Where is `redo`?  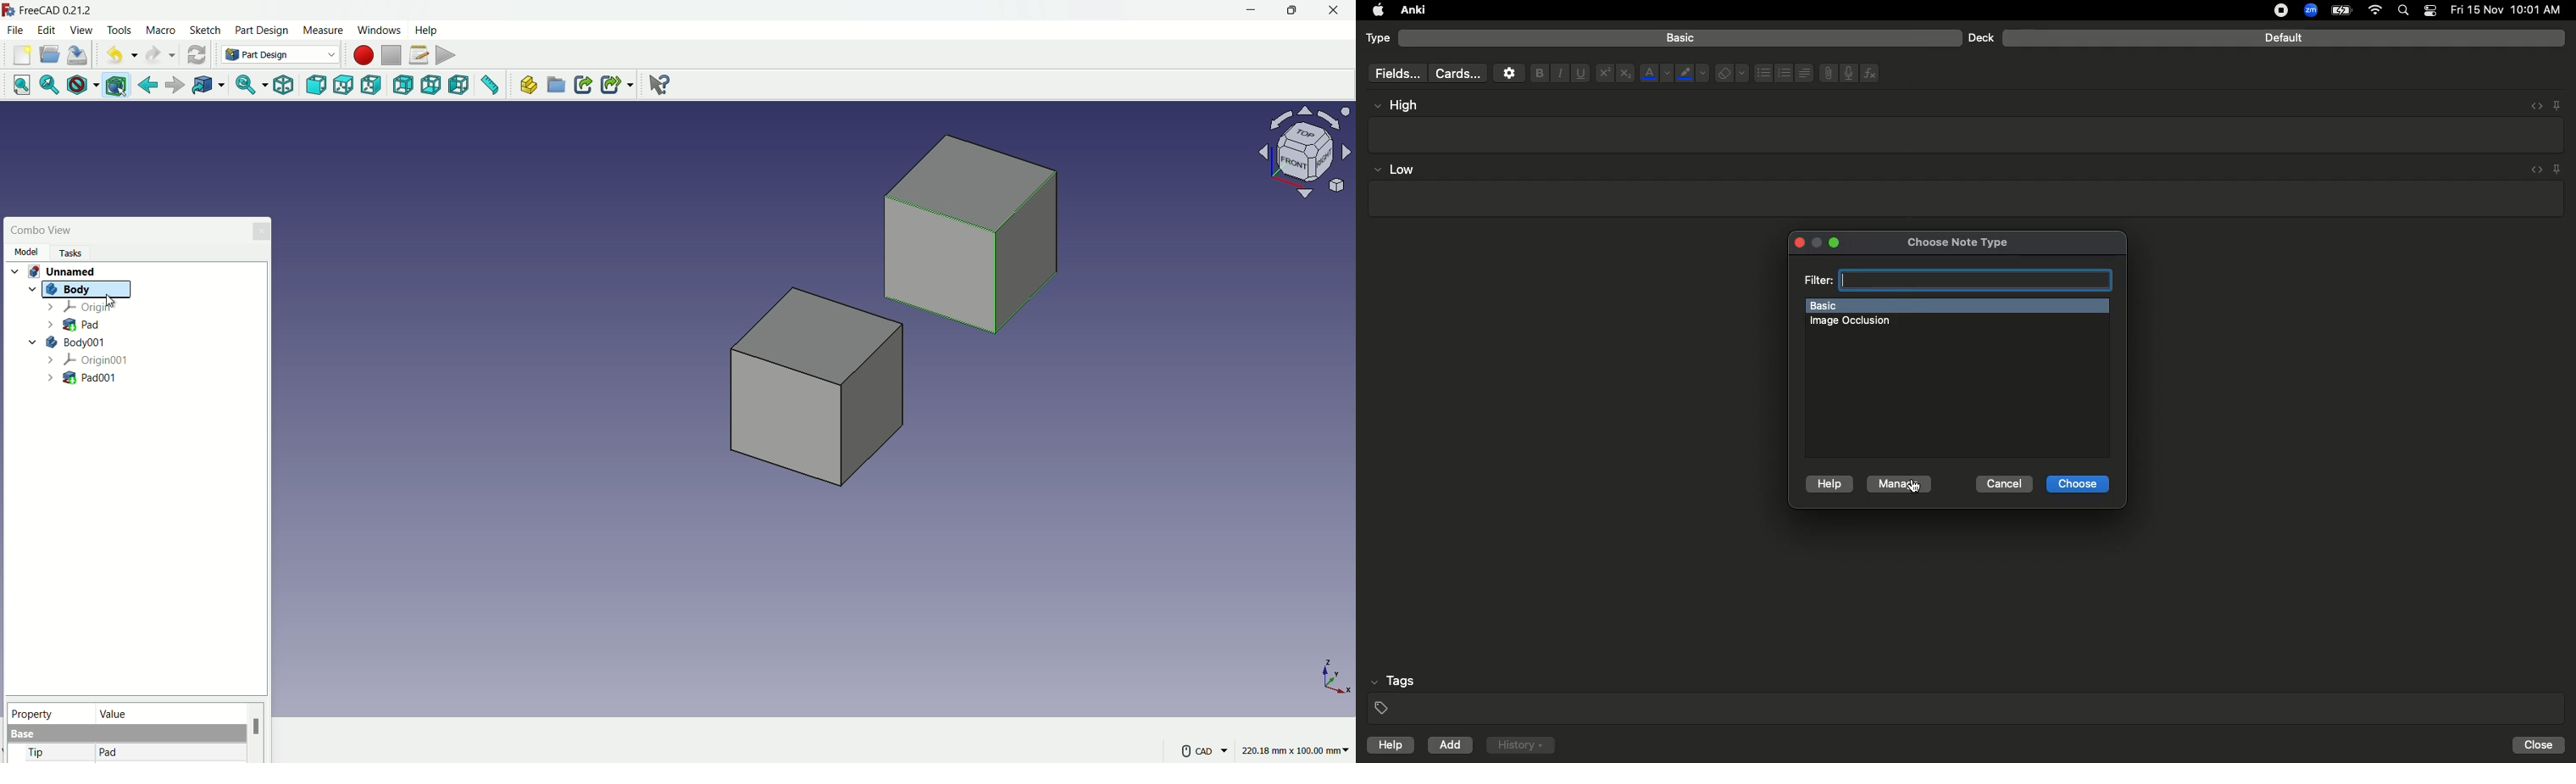
redo is located at coordinates (160, 55).